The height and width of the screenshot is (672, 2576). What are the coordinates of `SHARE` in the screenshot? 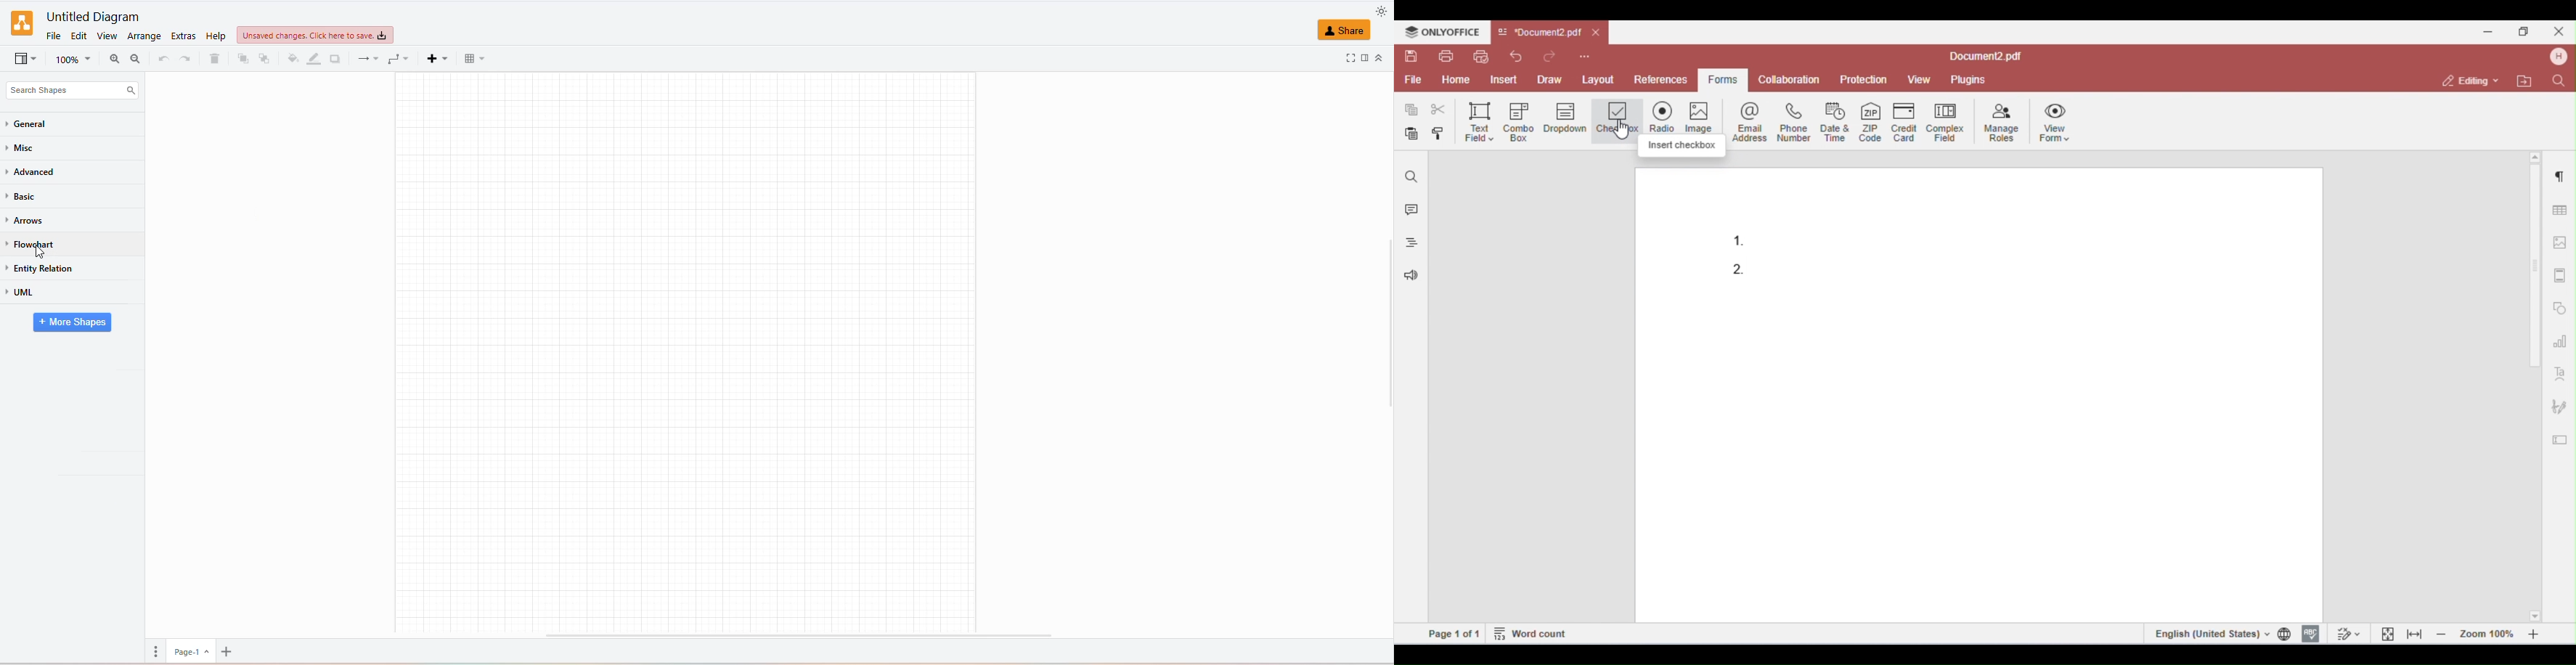 It's located at (1348, 32).